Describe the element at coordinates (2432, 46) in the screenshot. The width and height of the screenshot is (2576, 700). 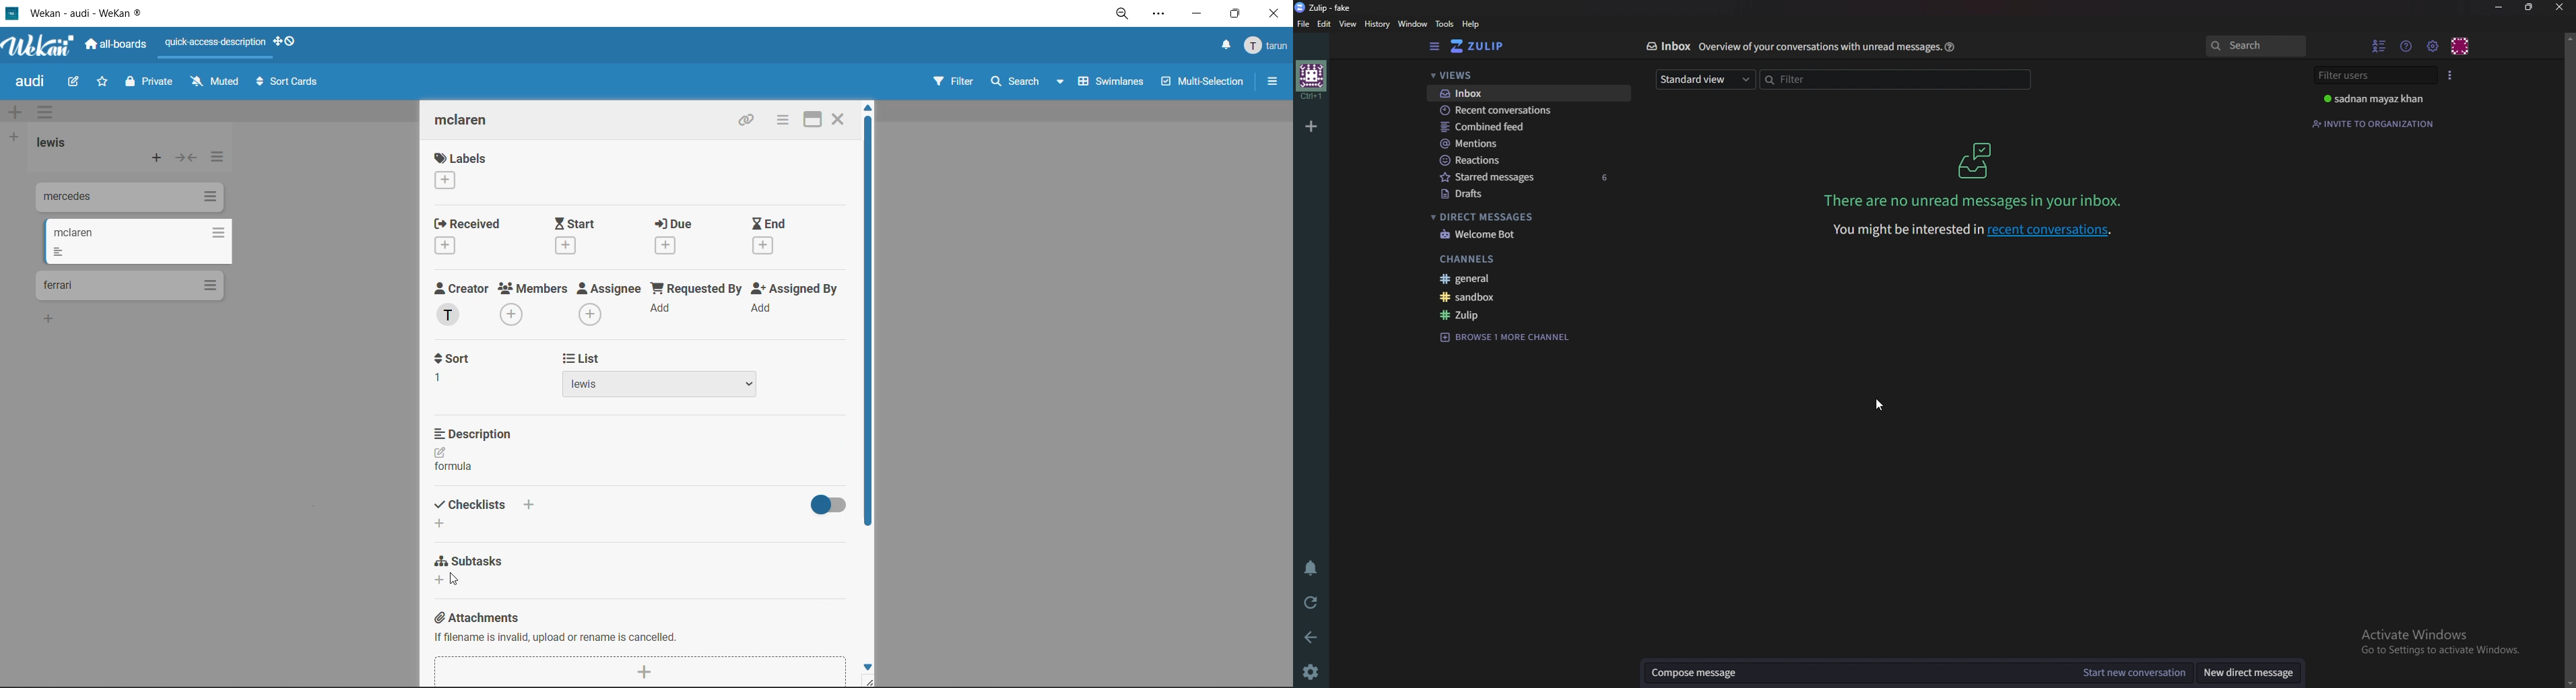
I see `Main menu` at that location.